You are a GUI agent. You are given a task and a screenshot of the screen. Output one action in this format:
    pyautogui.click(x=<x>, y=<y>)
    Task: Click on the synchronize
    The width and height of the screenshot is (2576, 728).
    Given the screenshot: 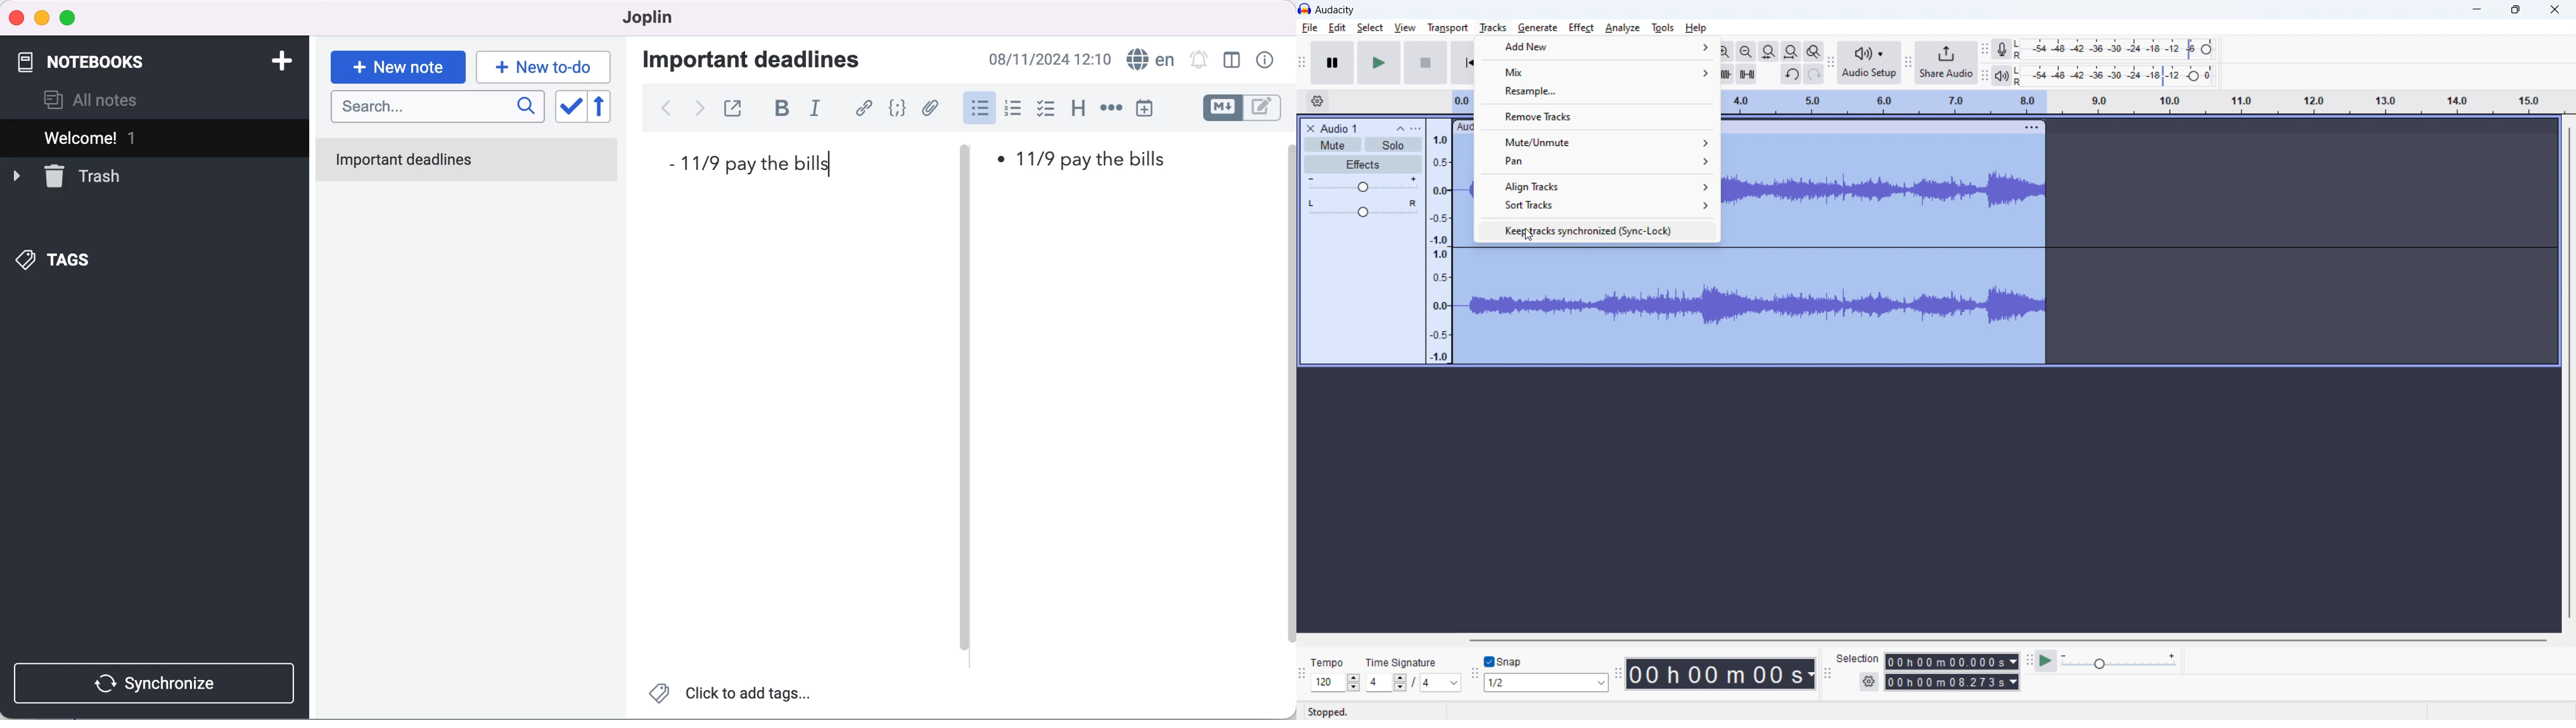 What is the action you would take?
    pyautogui.click(x=159, y=683)
    